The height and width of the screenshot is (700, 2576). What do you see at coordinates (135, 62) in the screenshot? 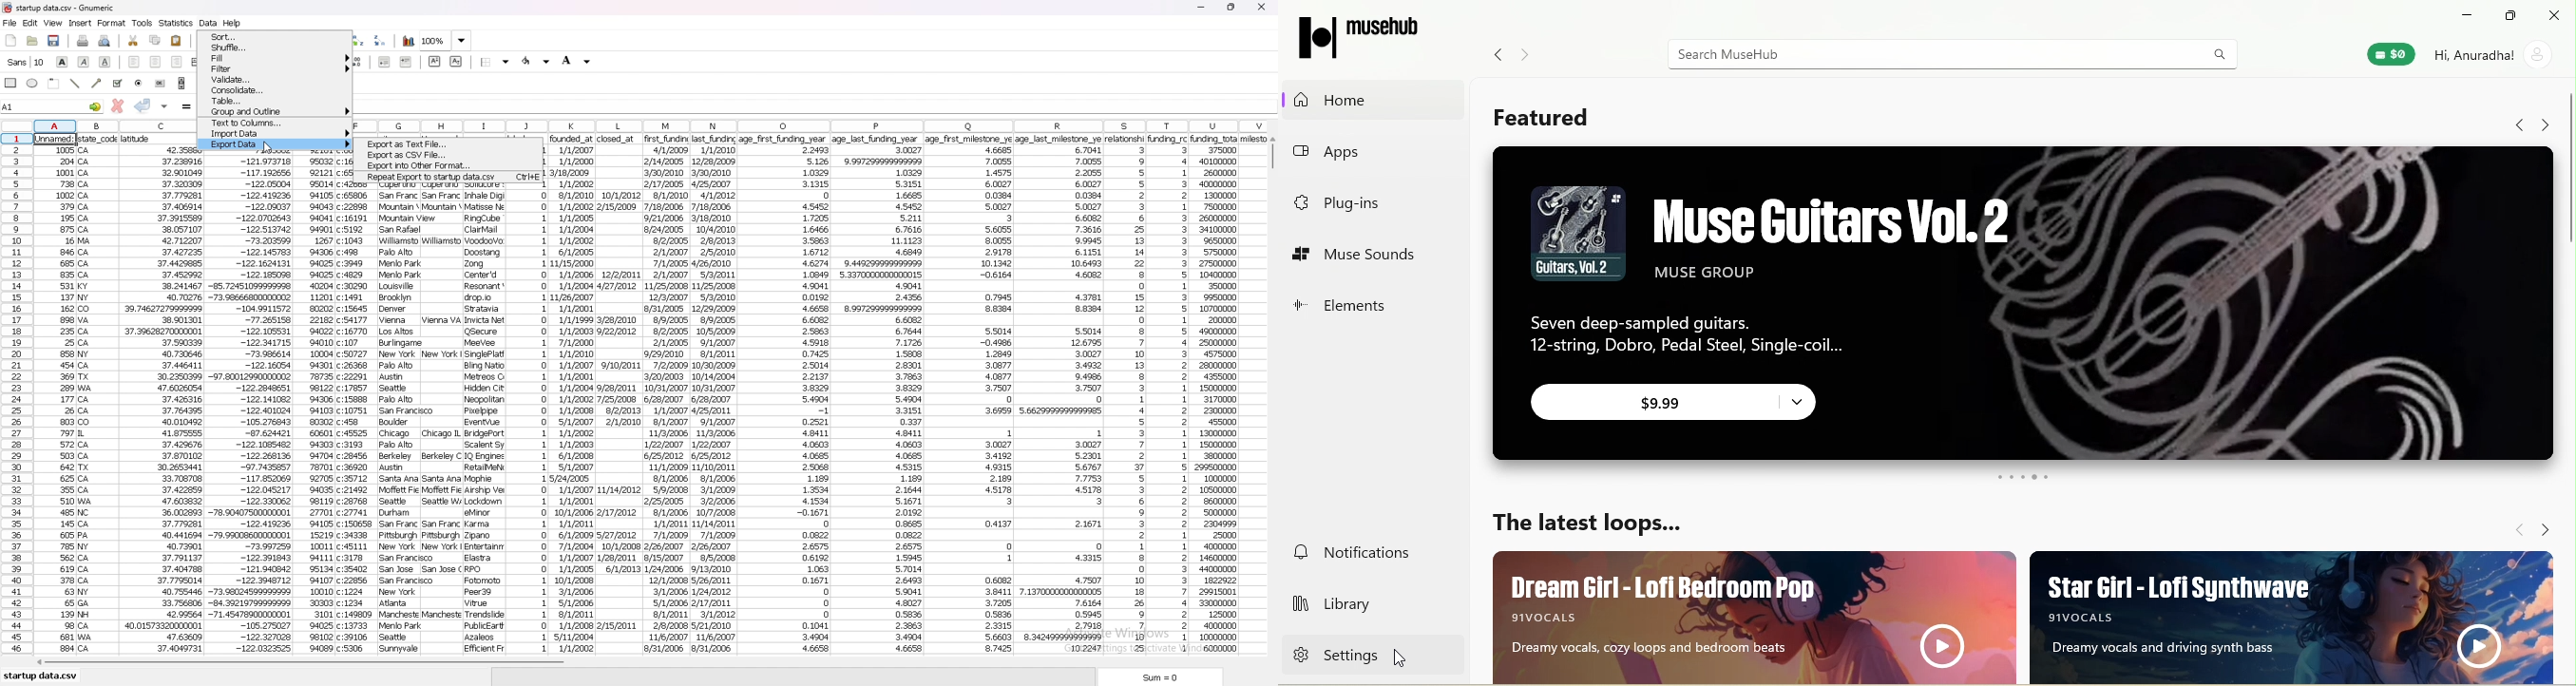
I see `left align` at bounding box center [135, 62].